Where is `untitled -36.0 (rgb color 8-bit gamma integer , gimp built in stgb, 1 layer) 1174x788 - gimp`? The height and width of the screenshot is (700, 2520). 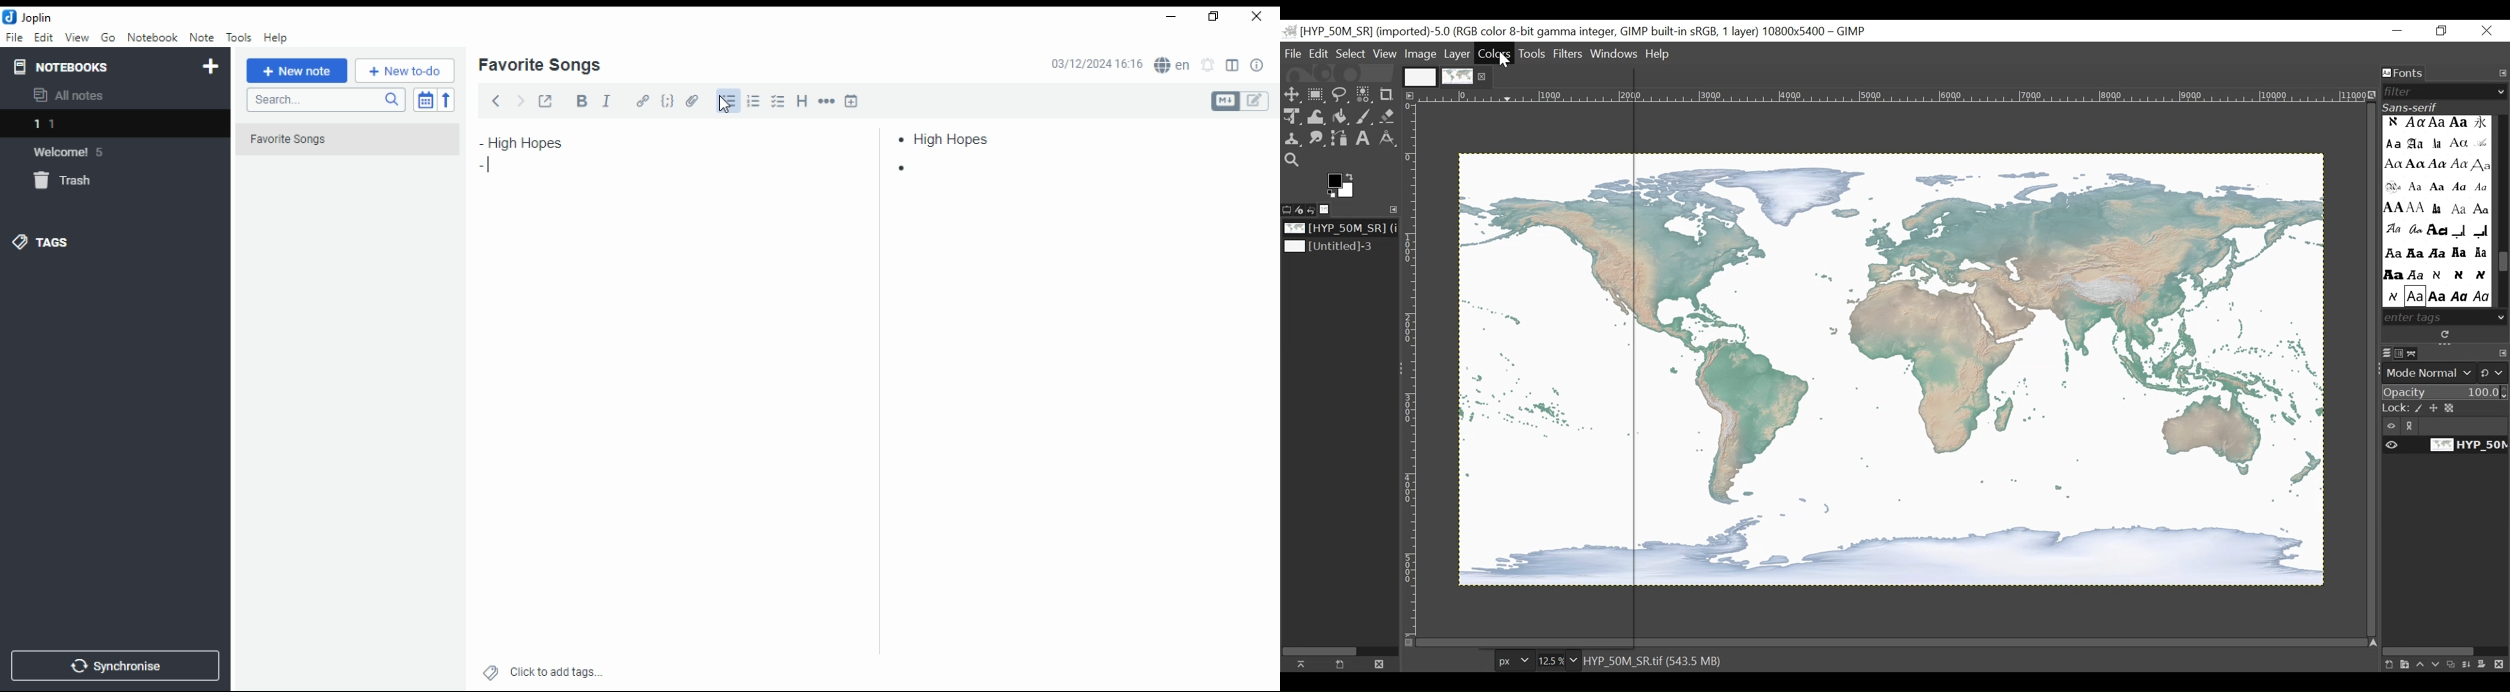 untitled -36.0 (rgb color 8-bit gamma integer , gimp built in stgb, 1 layer) 1174x788 - gimp is located at coordinates (1575, 30).